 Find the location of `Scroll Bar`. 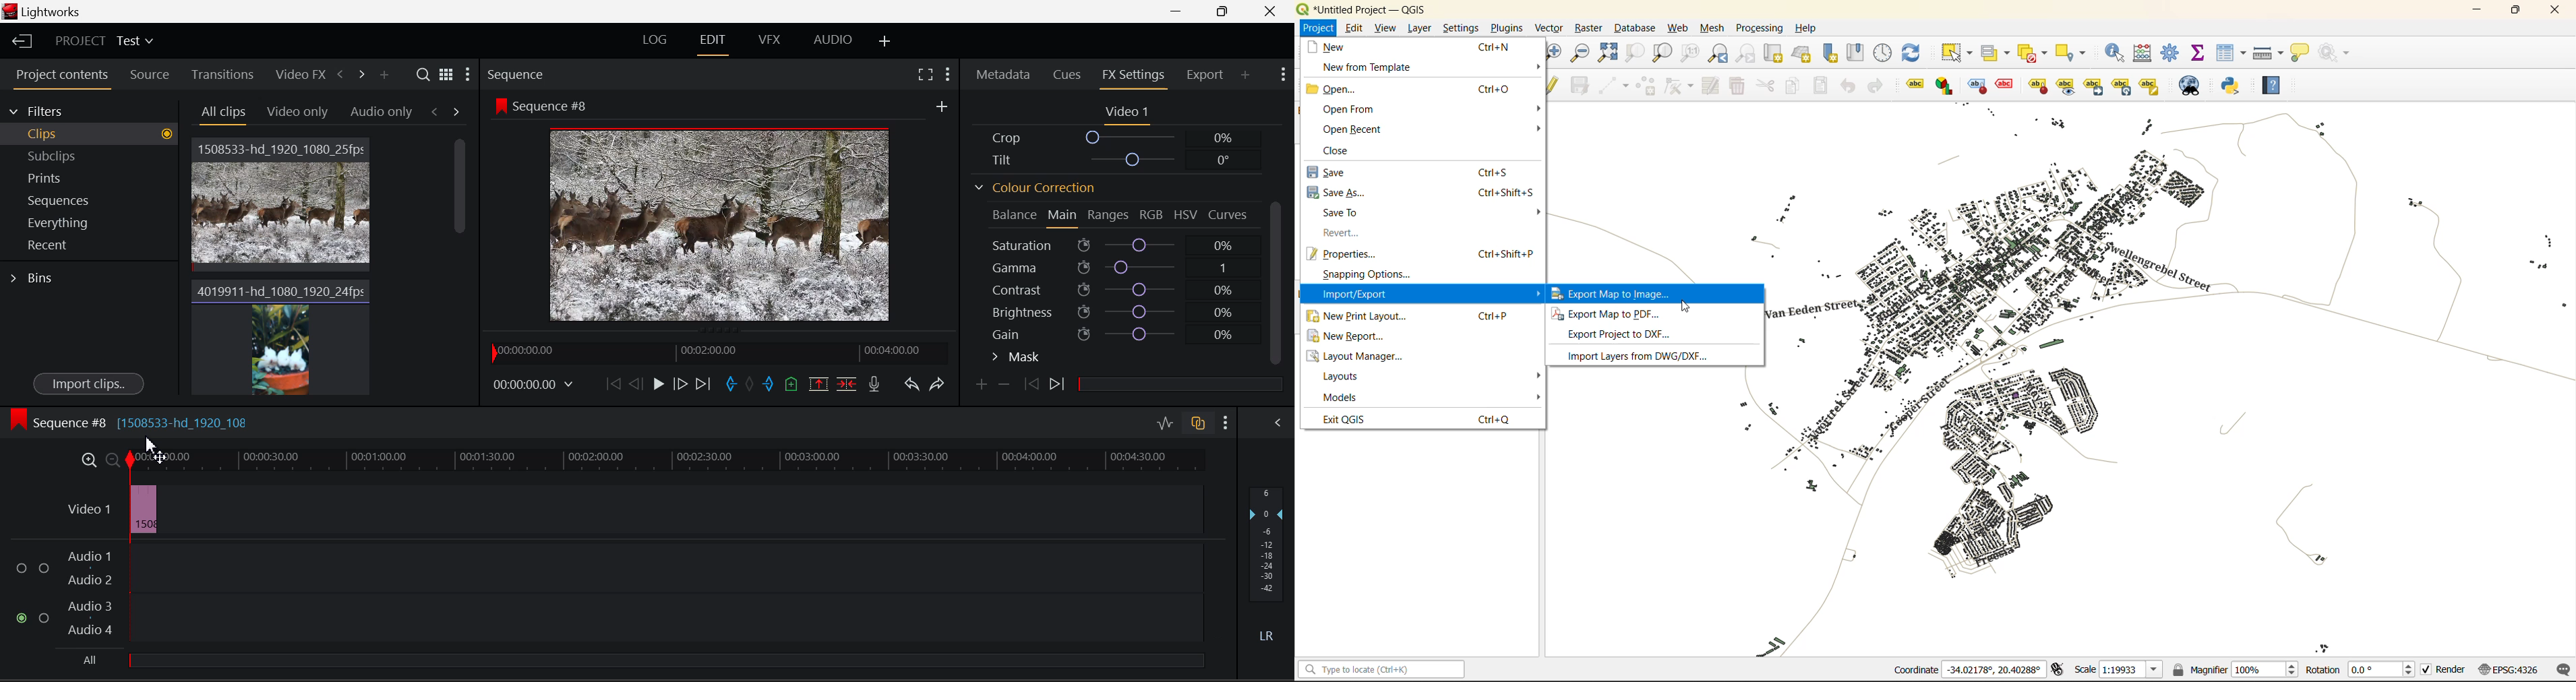

Scroll Bar is located at coordinates (1275, 284).